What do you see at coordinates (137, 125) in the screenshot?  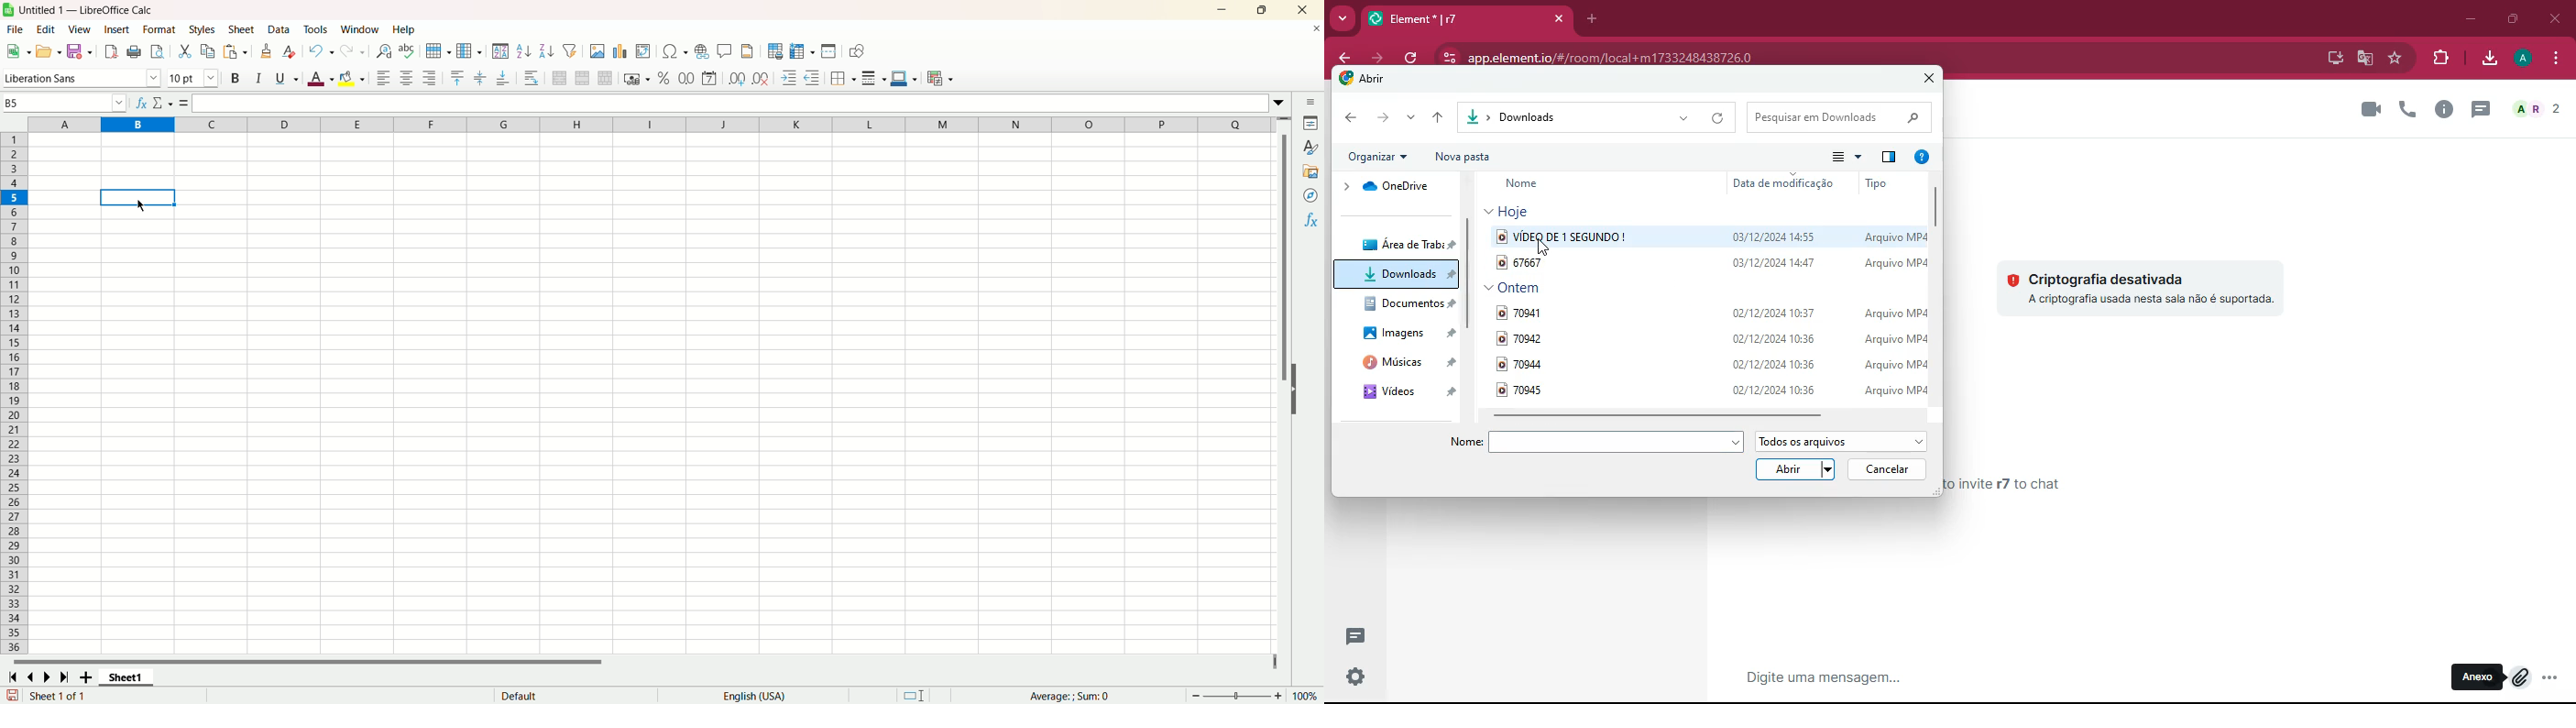 I see `column selected` at bounding box center [137, 125].